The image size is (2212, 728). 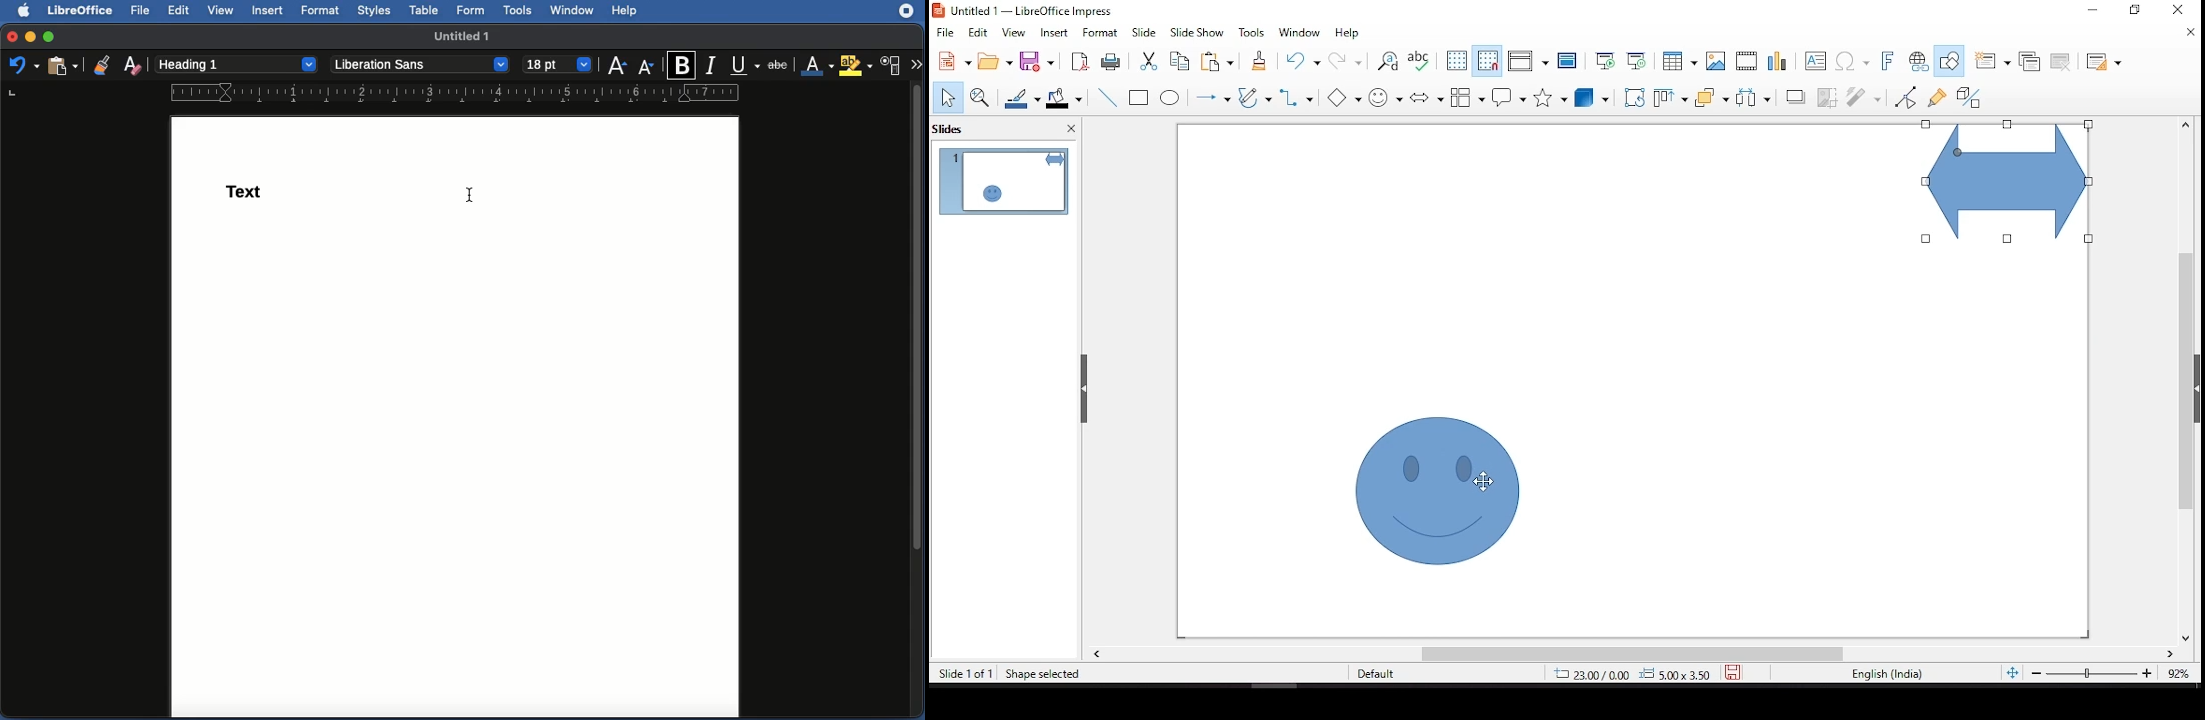 I want to click on help, so click(x=1348, y=34).